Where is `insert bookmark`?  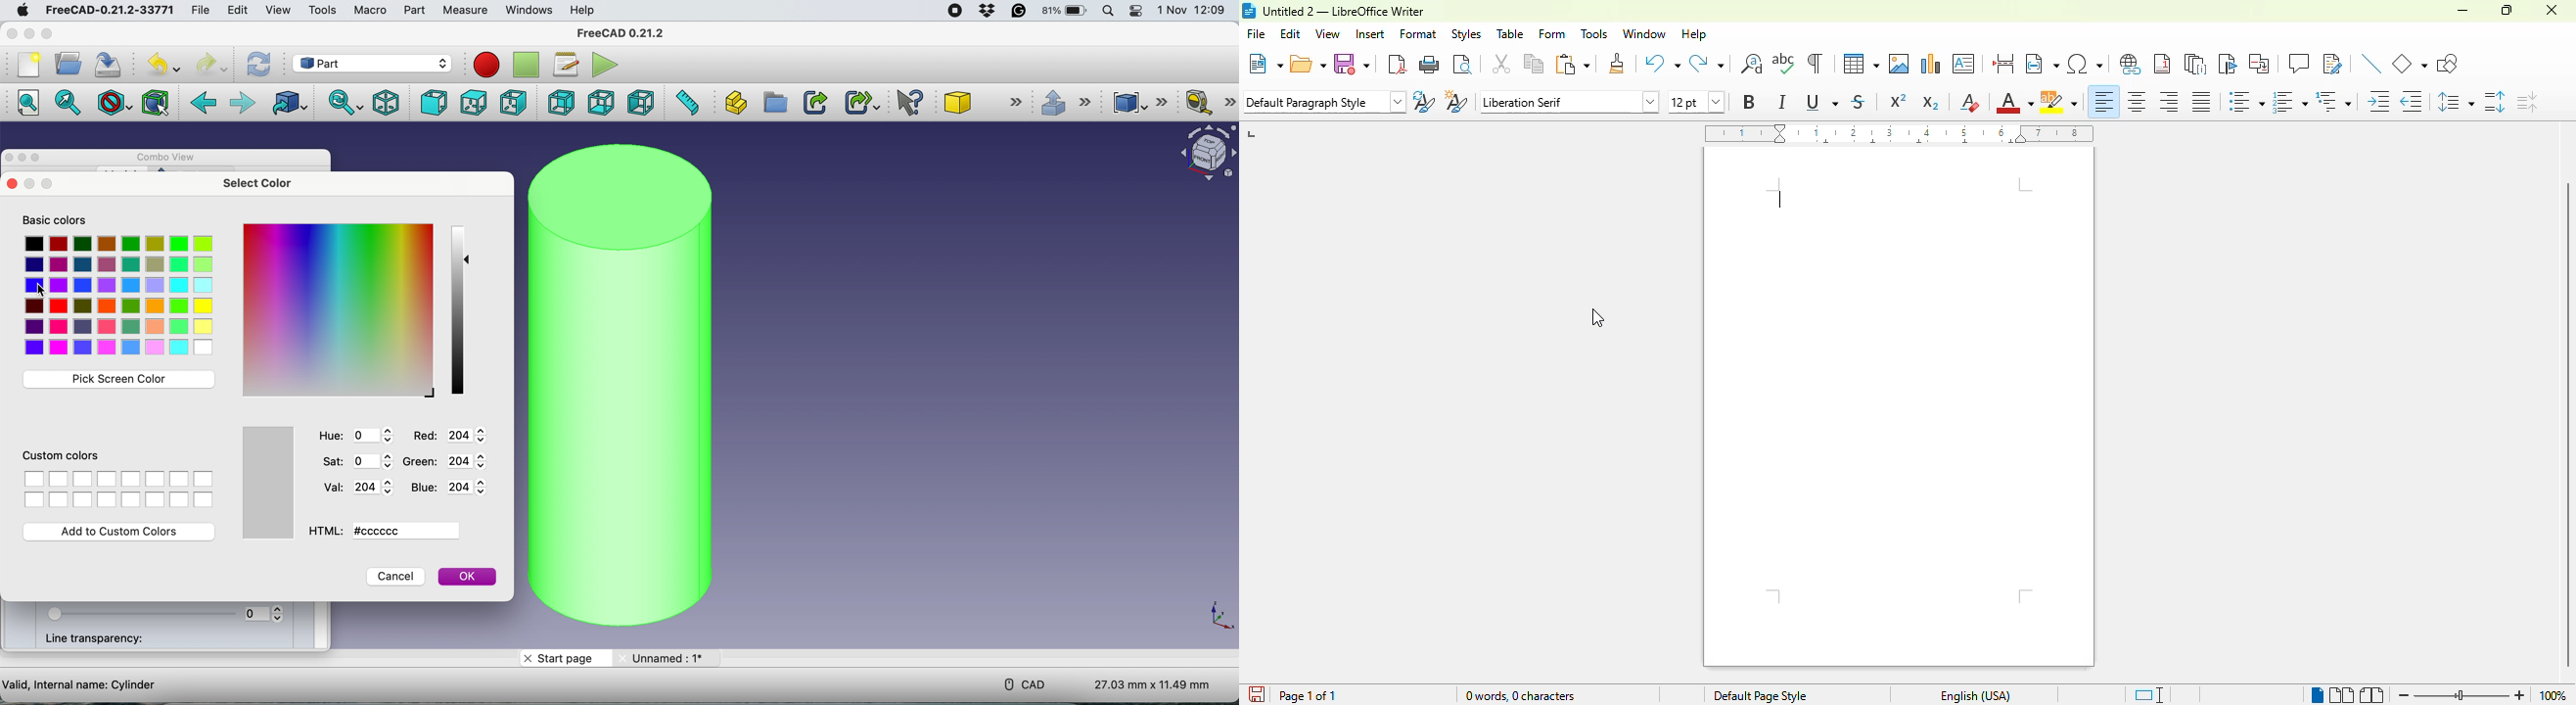 insert bookmark is located at coordinates (2227, 64).